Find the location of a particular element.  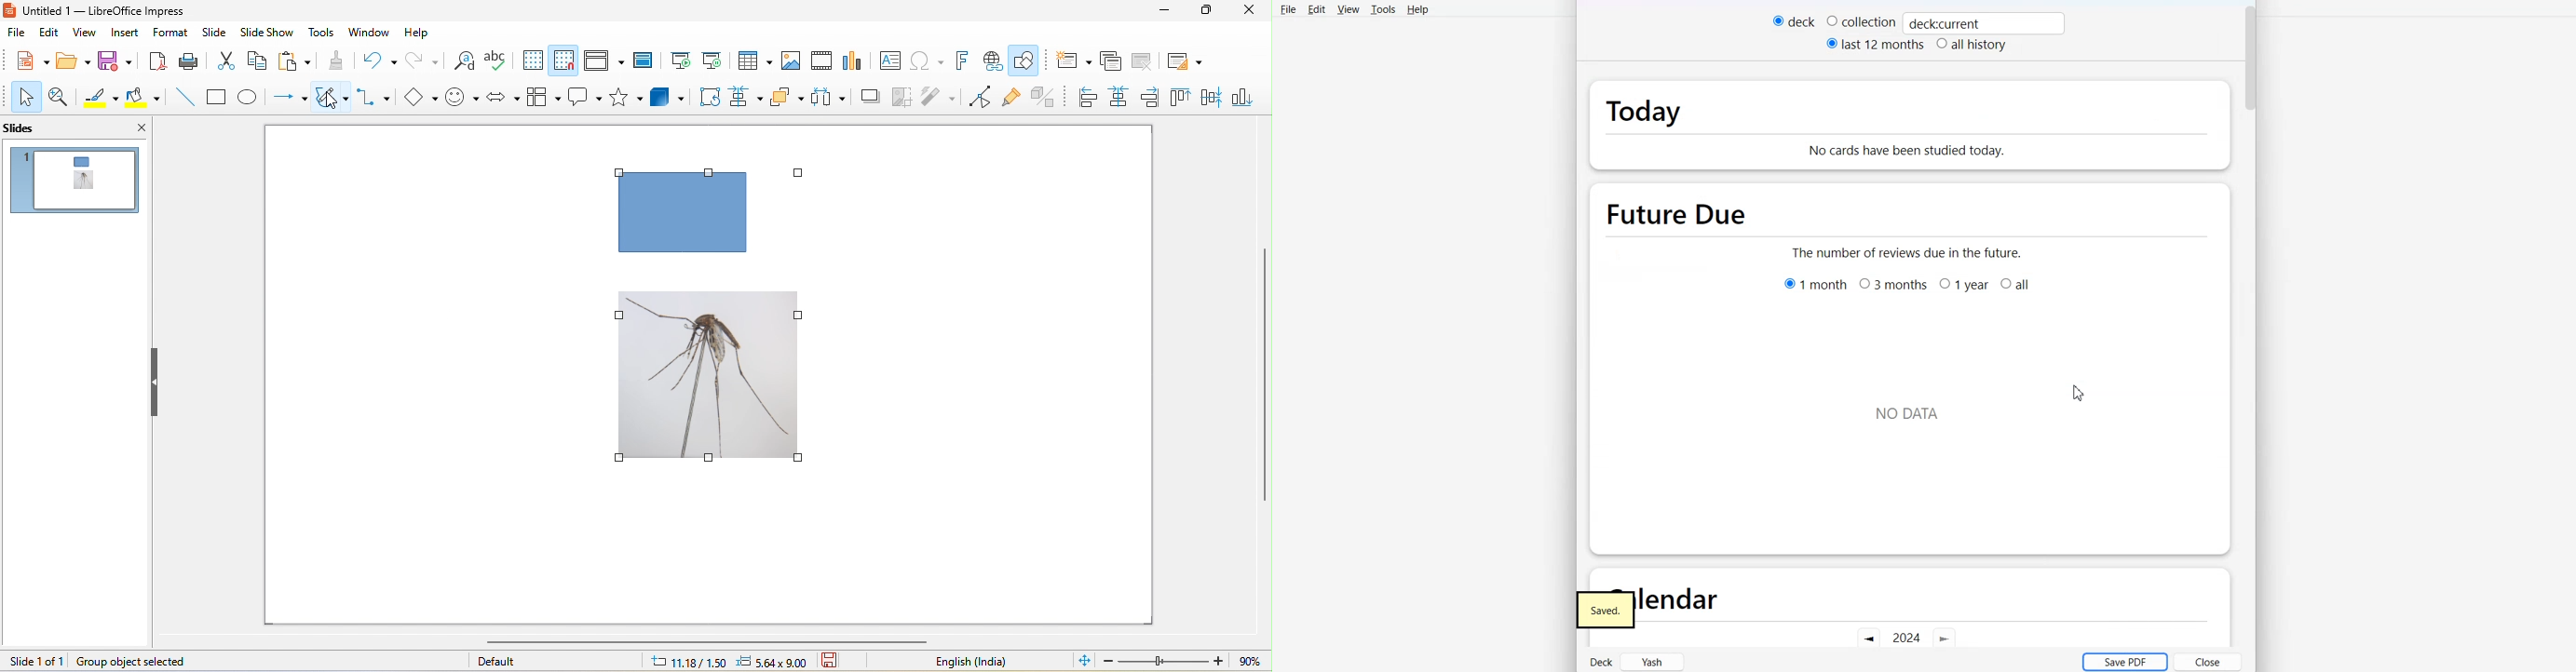

bottom is located at coordinates (1242, 101).